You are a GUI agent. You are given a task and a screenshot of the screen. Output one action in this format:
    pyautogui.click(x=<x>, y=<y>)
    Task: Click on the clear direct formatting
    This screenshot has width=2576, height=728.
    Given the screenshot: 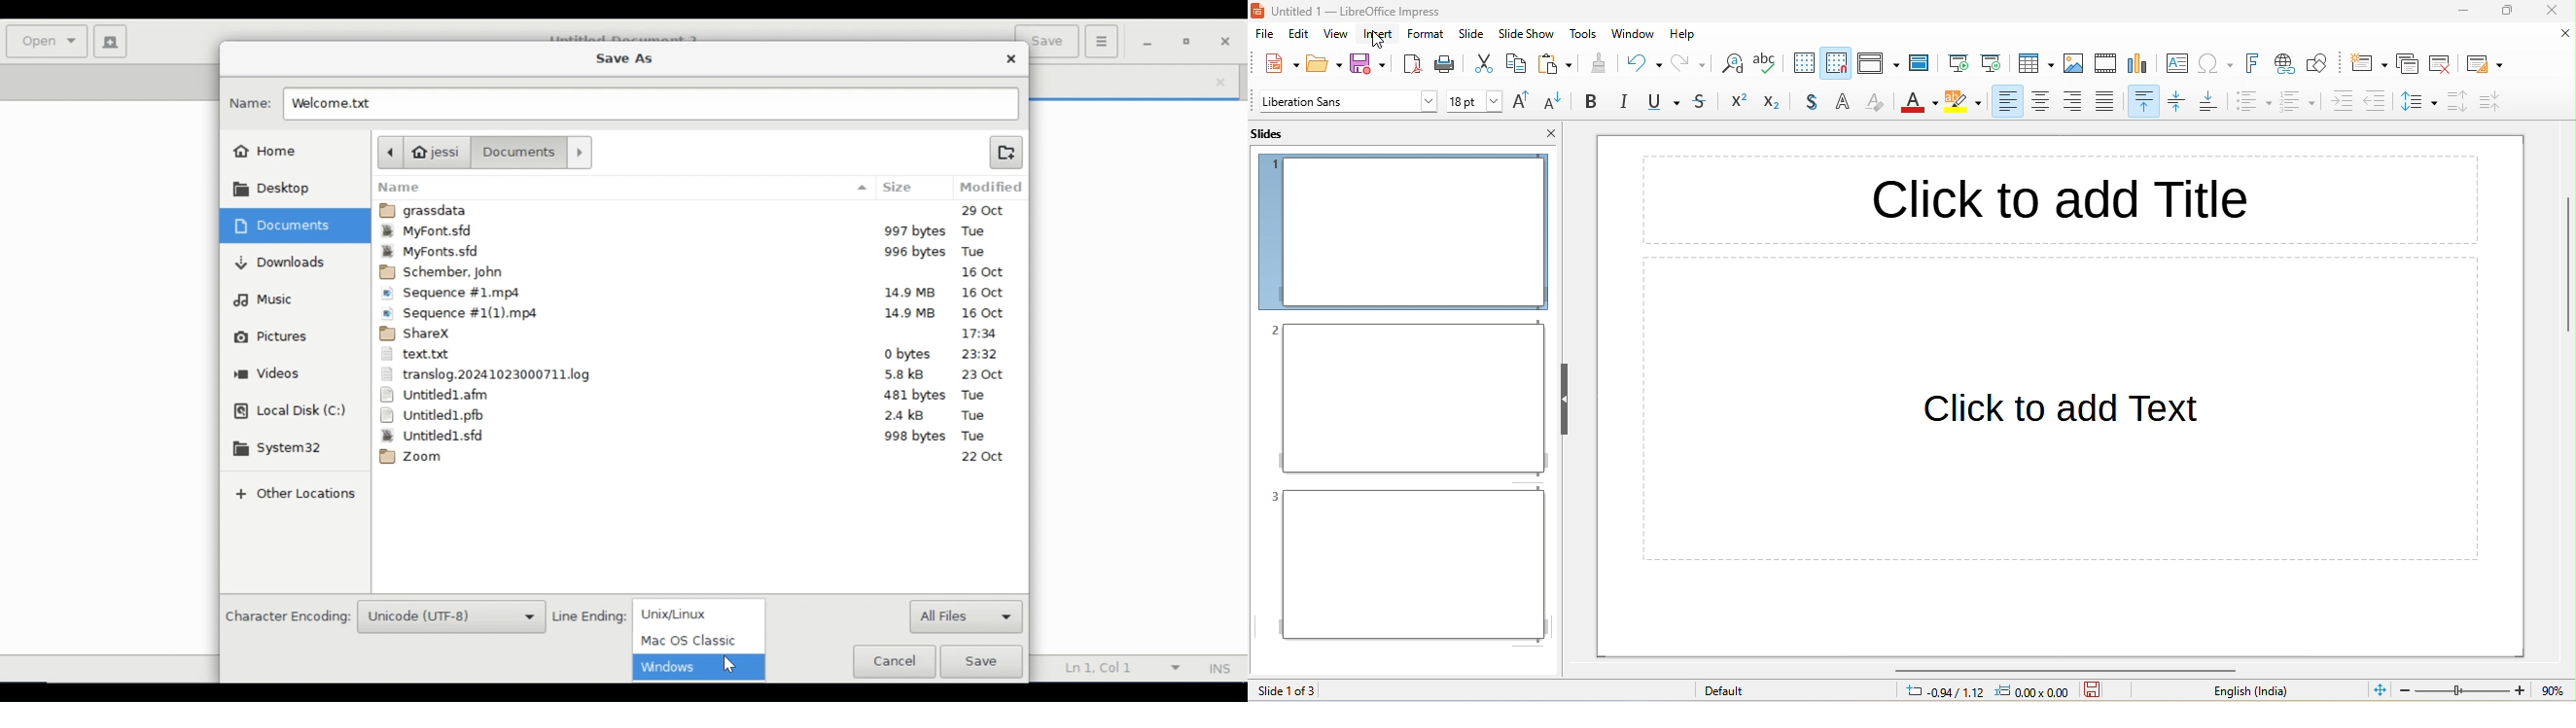 What is the action you would take?
    pyautogui.click(x=1876, y=104)
    